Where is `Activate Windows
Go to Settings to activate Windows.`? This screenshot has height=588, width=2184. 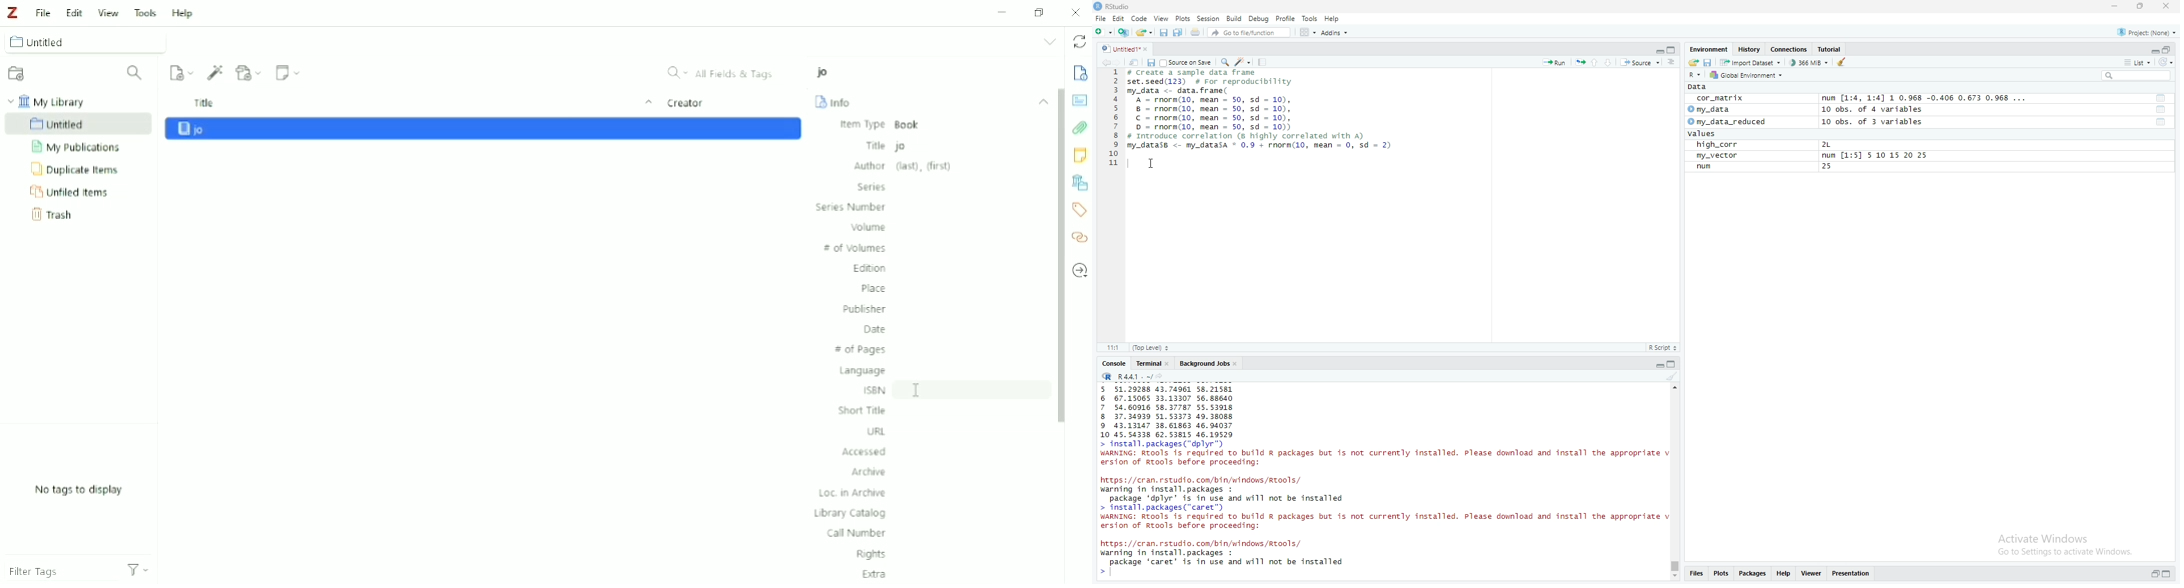
Activate Windows
Go to Settings to activate Windows. is located at coordinates (2067, 546).